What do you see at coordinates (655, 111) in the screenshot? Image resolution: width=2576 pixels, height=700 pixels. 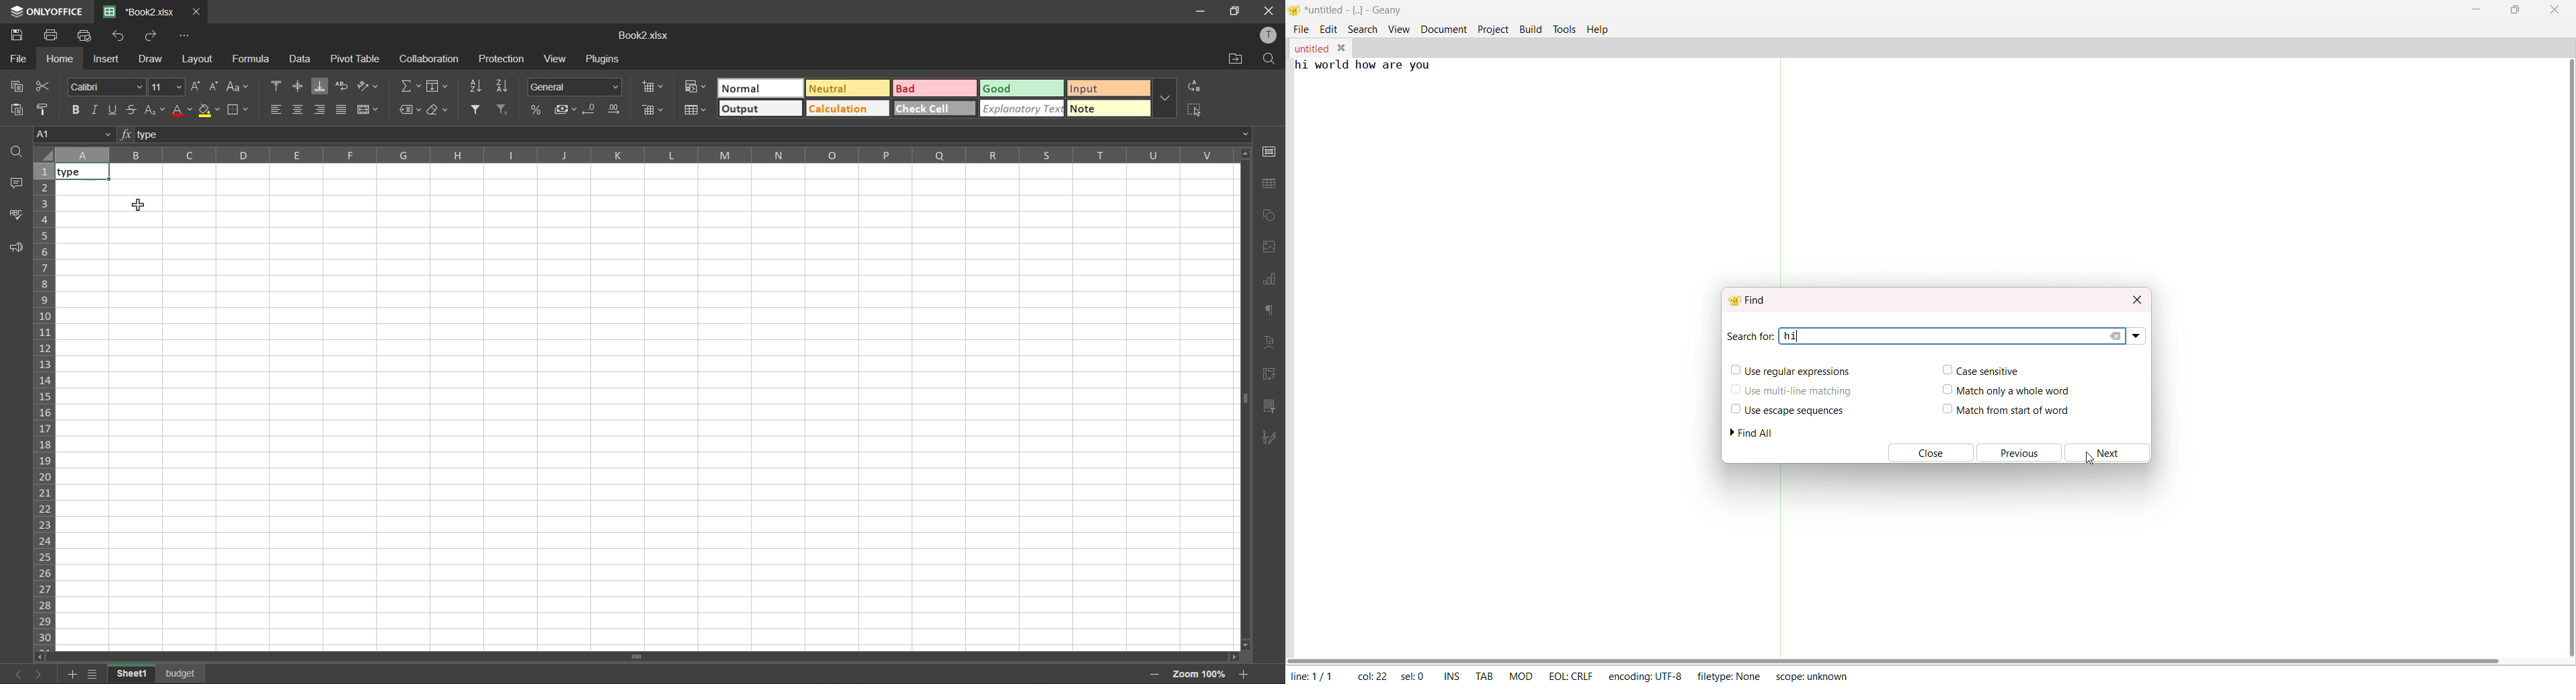 I see `delete cells` at bounding box center [655, 111].